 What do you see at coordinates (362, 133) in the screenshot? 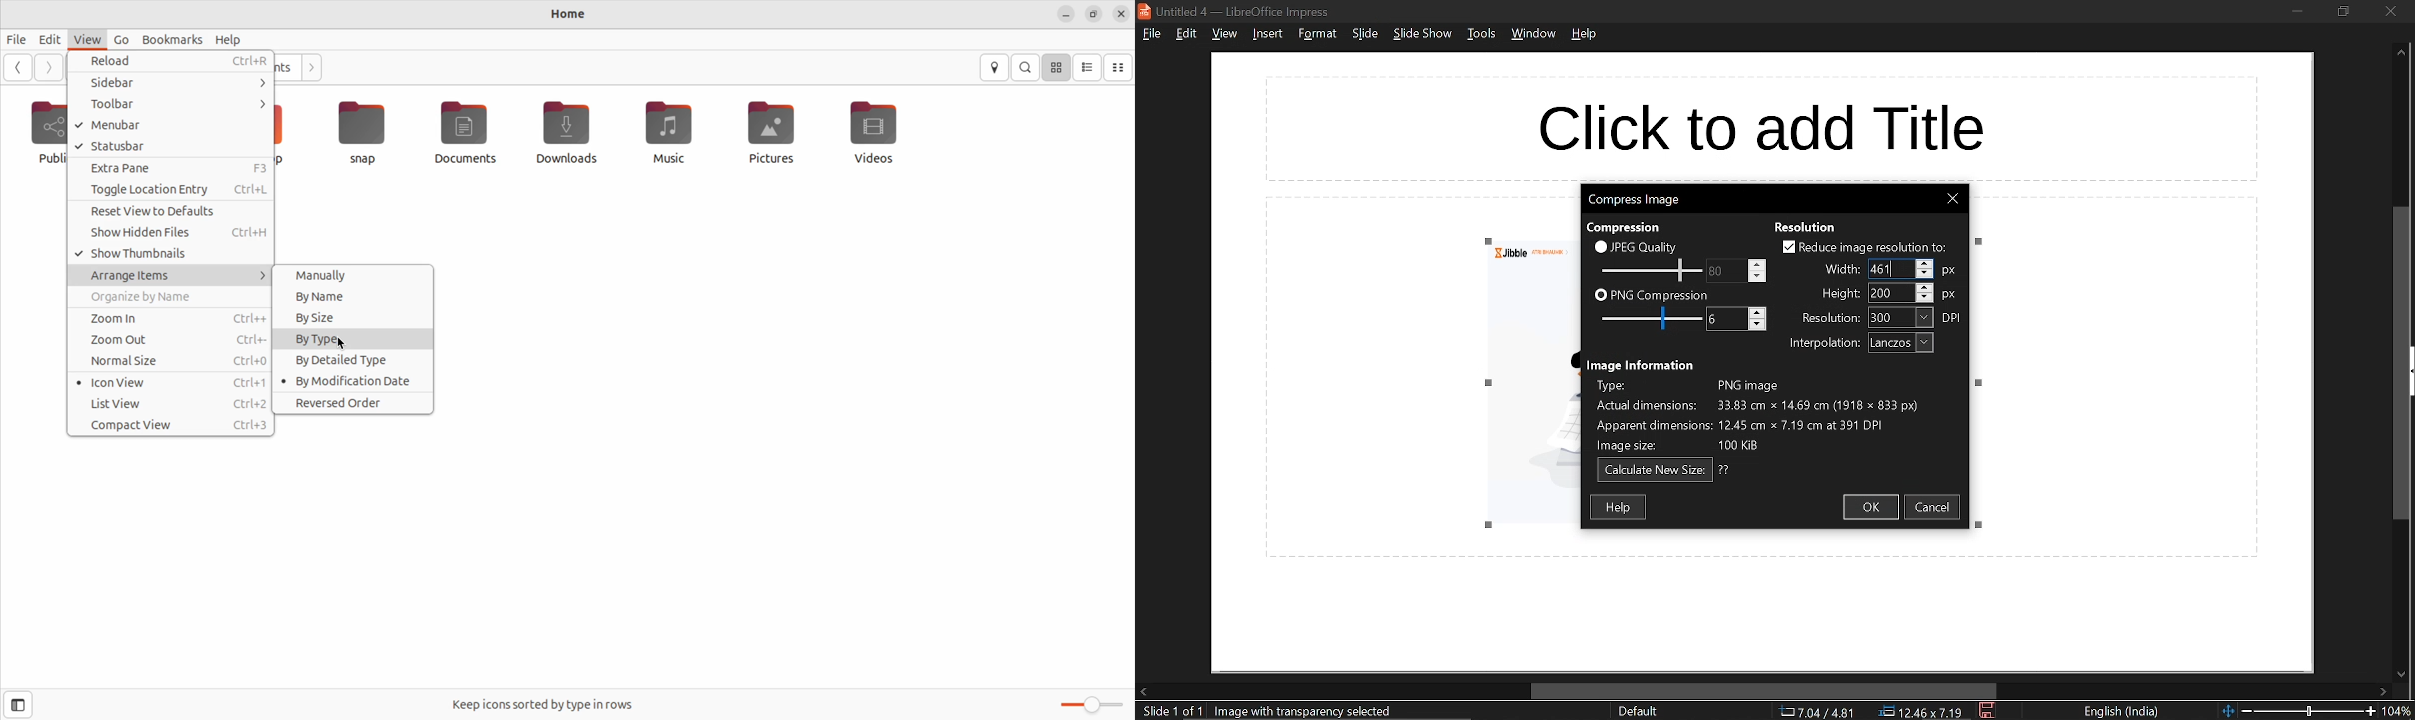
I see `snap file` at bounding box center [362, 133].